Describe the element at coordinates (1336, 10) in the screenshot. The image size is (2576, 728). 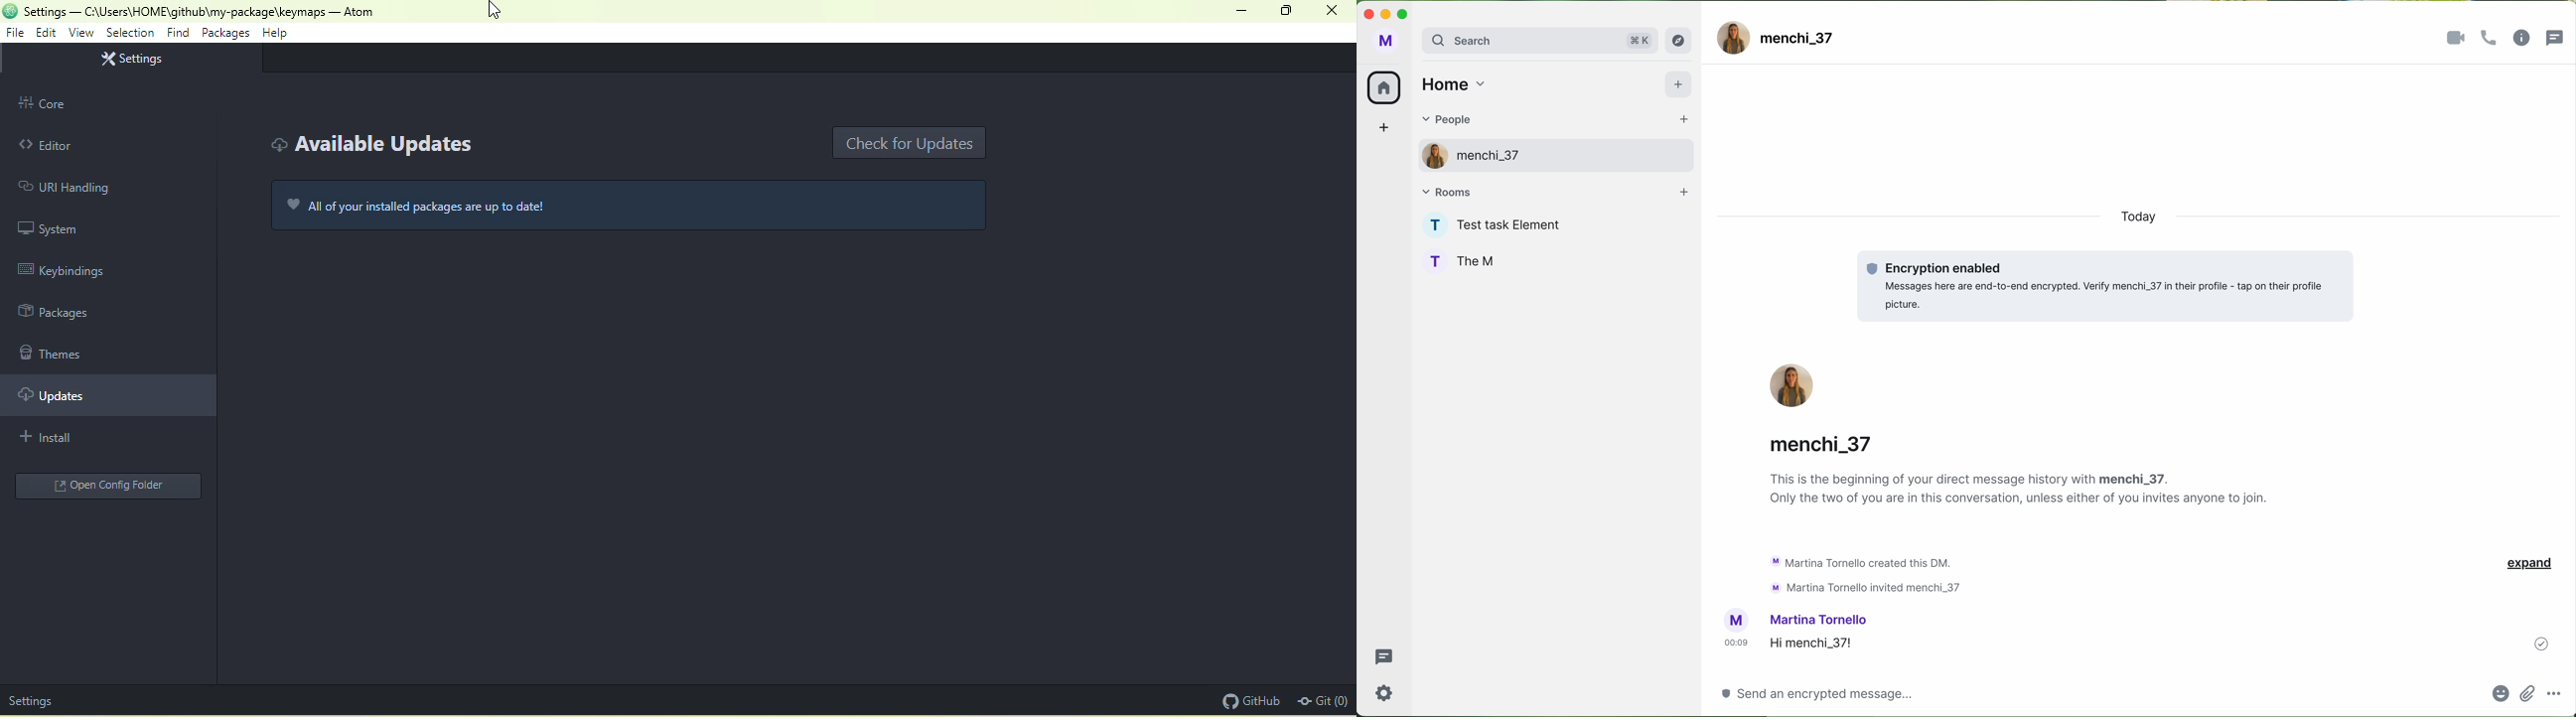
I see `close` at that location.